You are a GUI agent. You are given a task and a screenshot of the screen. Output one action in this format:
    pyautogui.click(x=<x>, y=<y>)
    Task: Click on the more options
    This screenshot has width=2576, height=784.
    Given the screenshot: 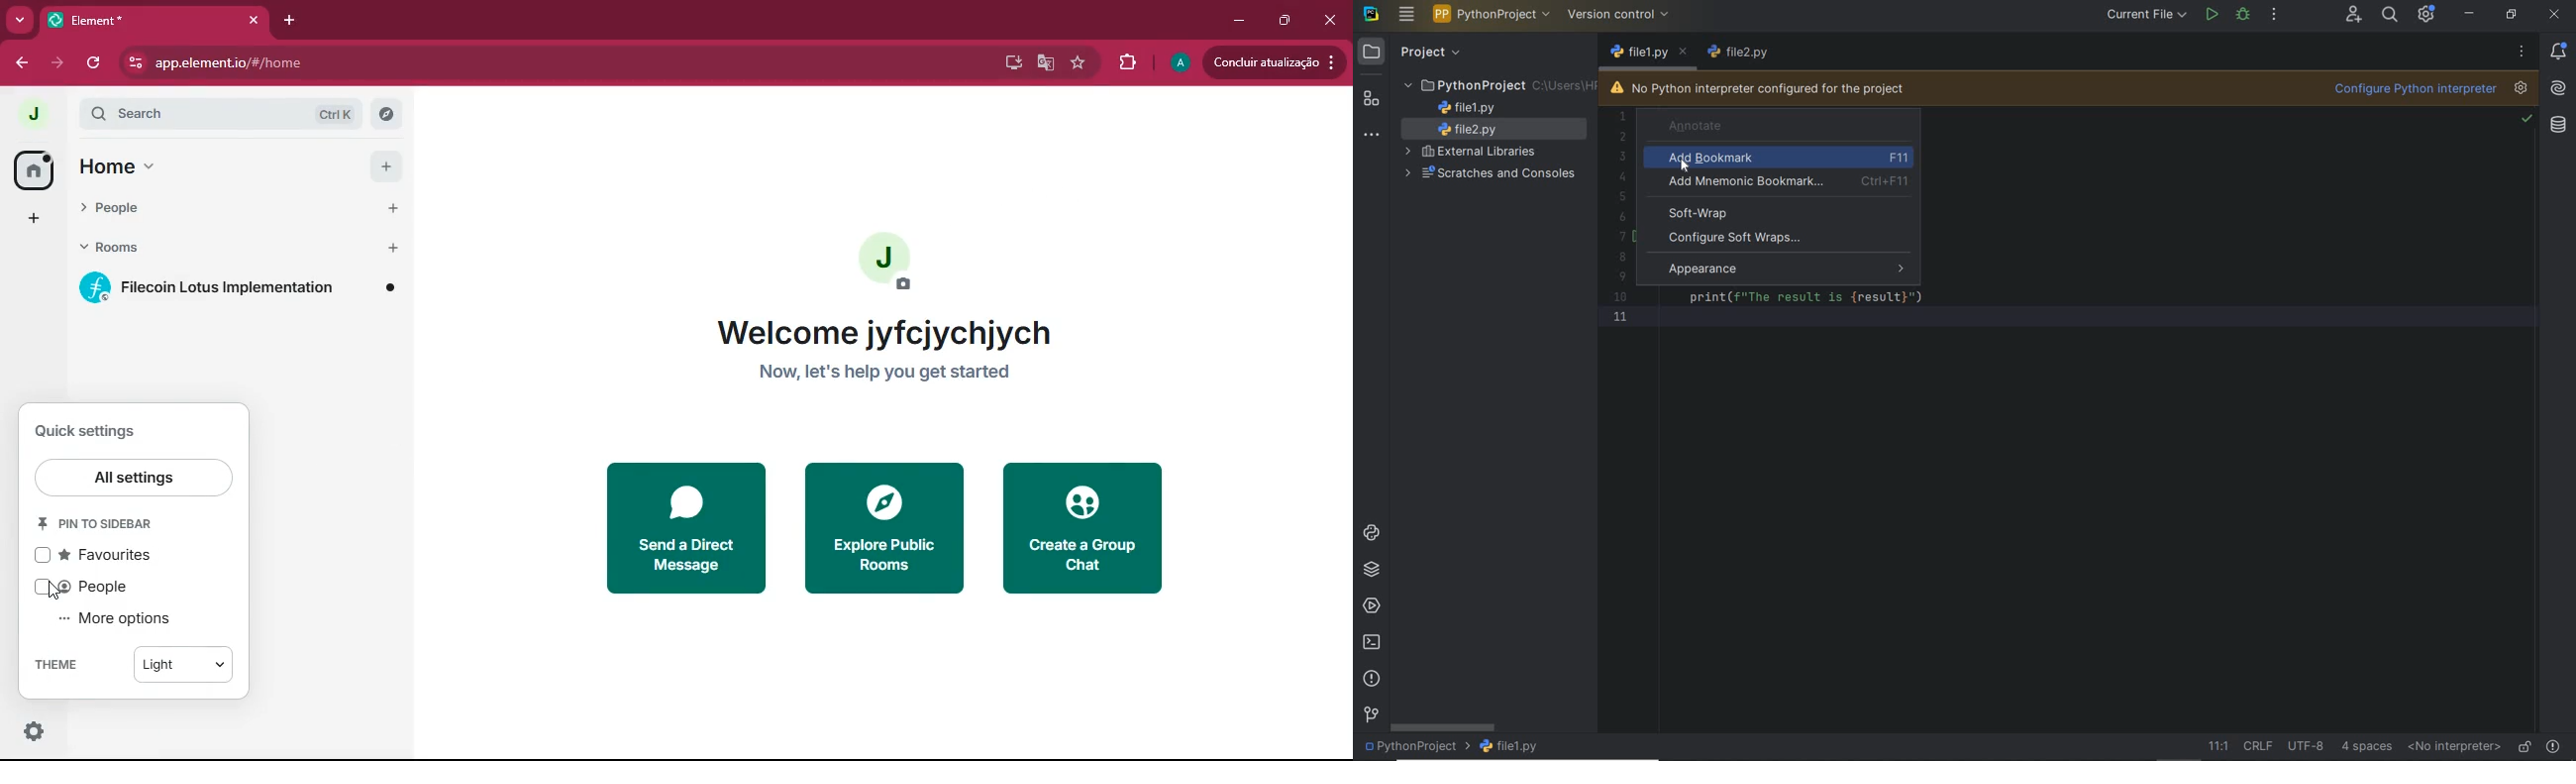 What is the action you would take?
    pyautogui.click(x=125, y=619)
    